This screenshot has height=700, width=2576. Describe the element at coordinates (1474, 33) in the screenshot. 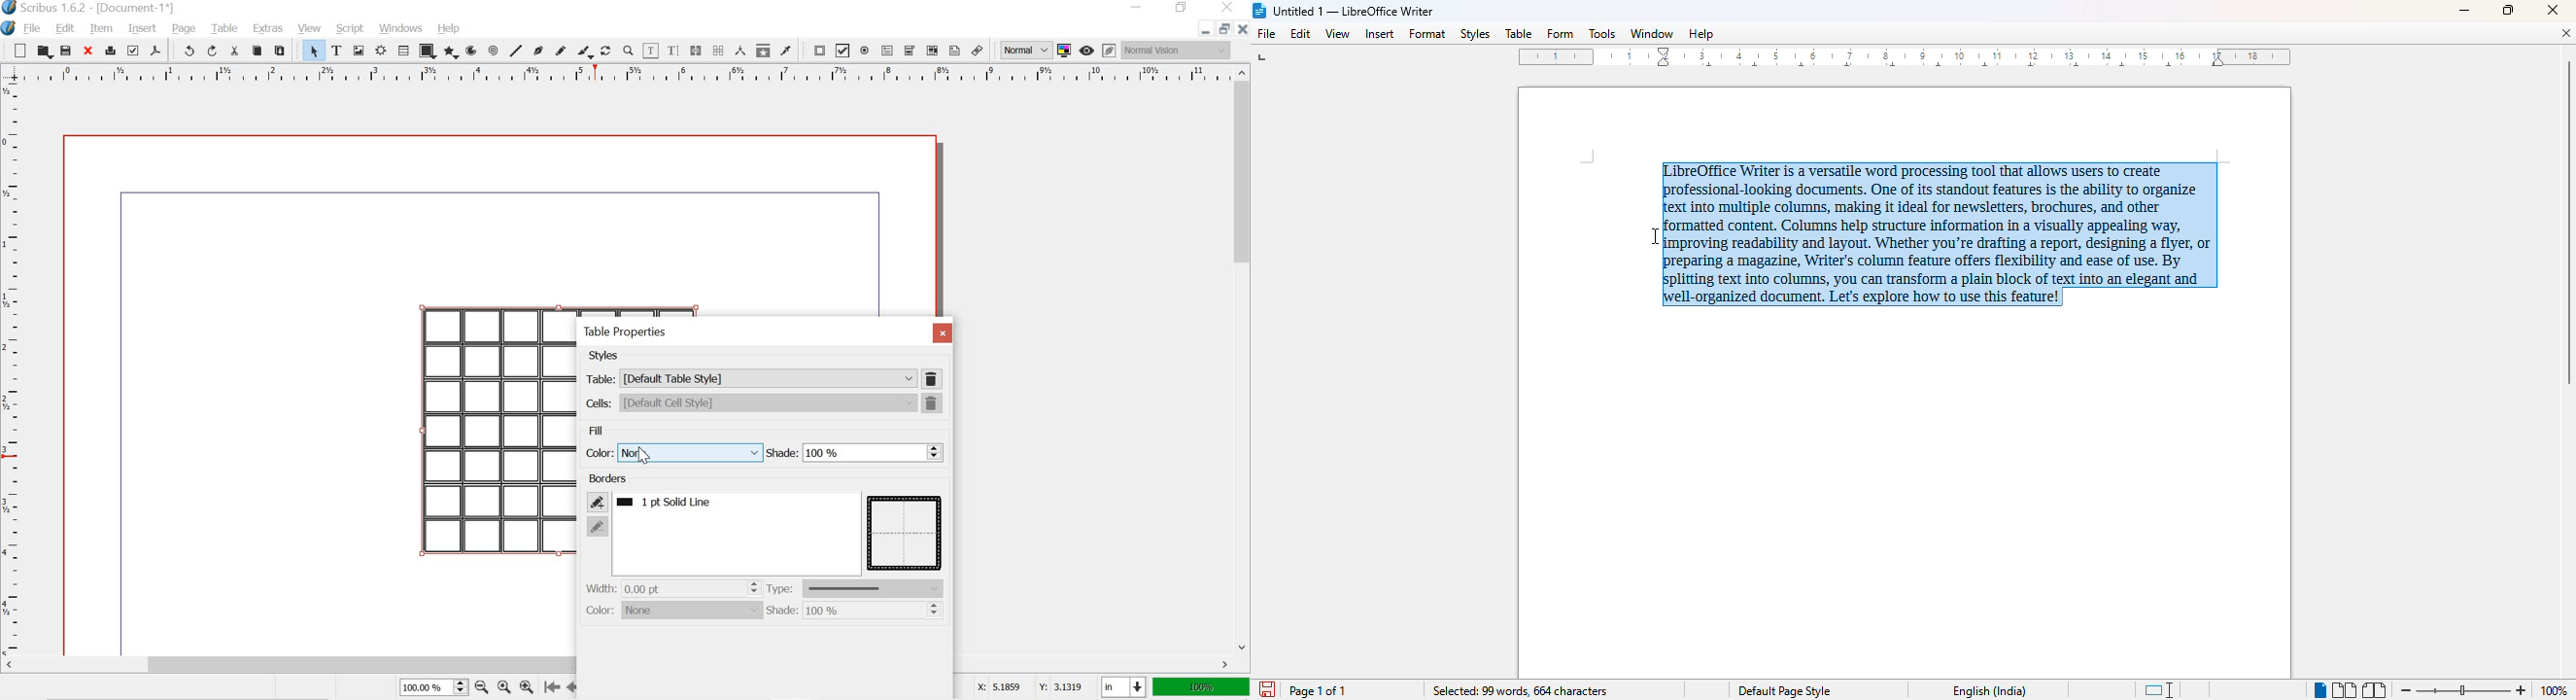

I see `styles` at that location.